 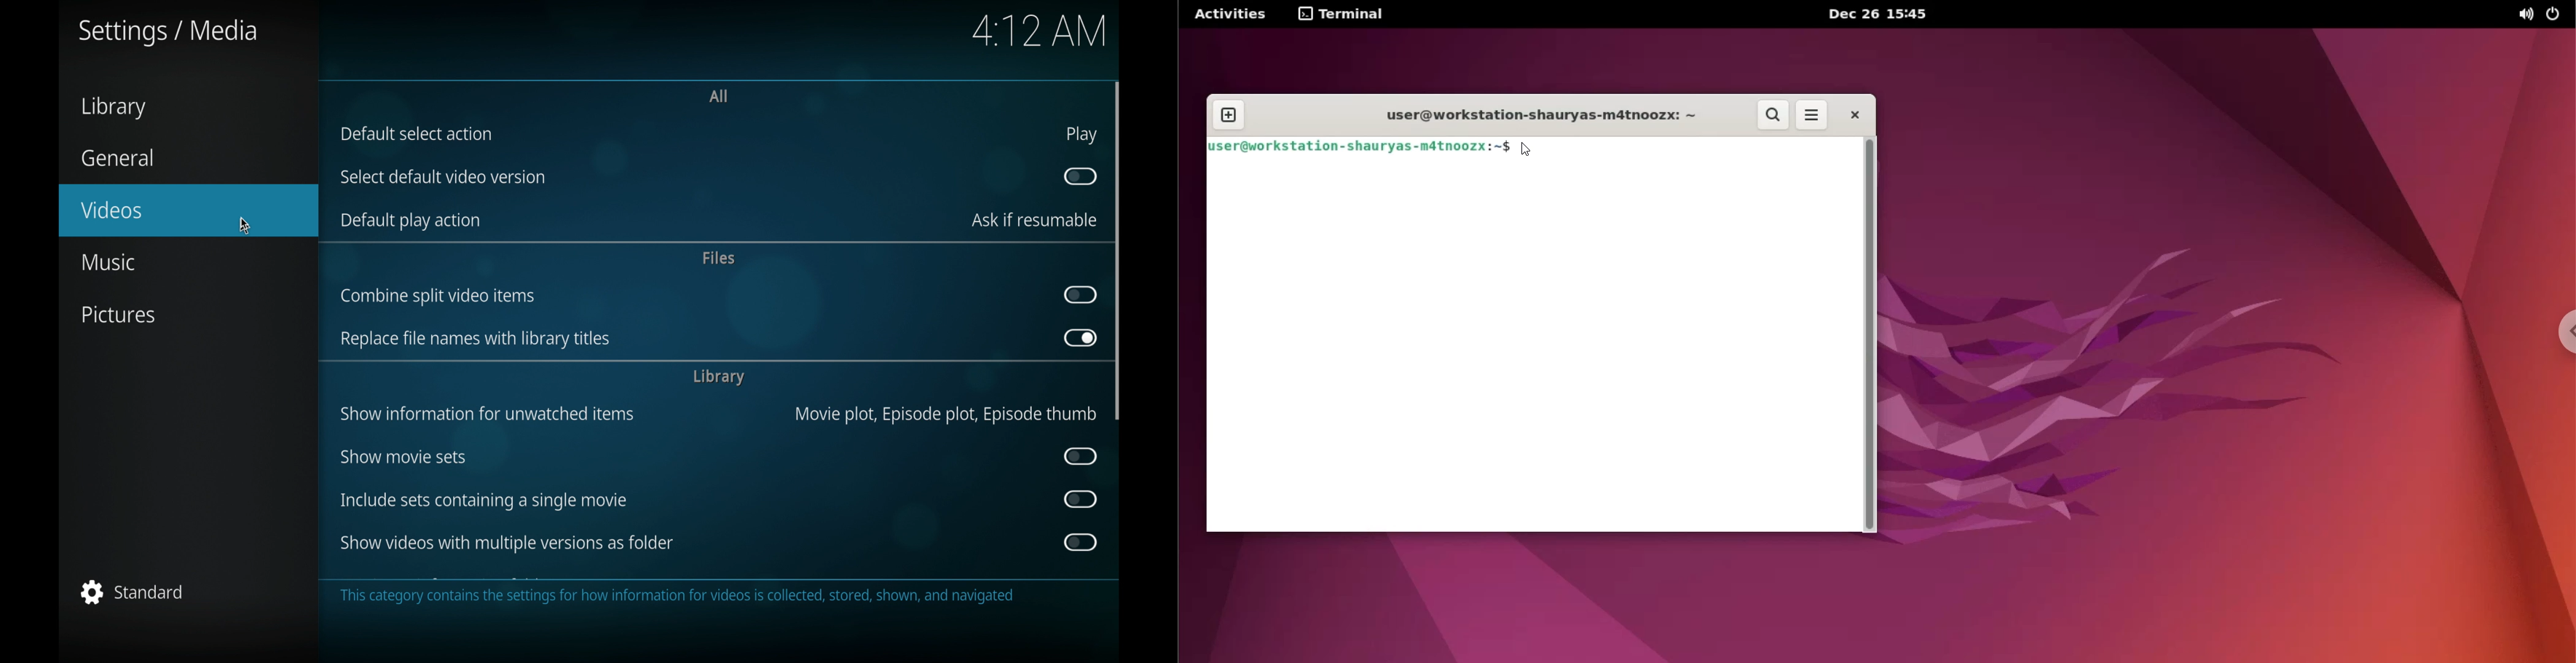 I want to click on music, so click(x=109, y=263).